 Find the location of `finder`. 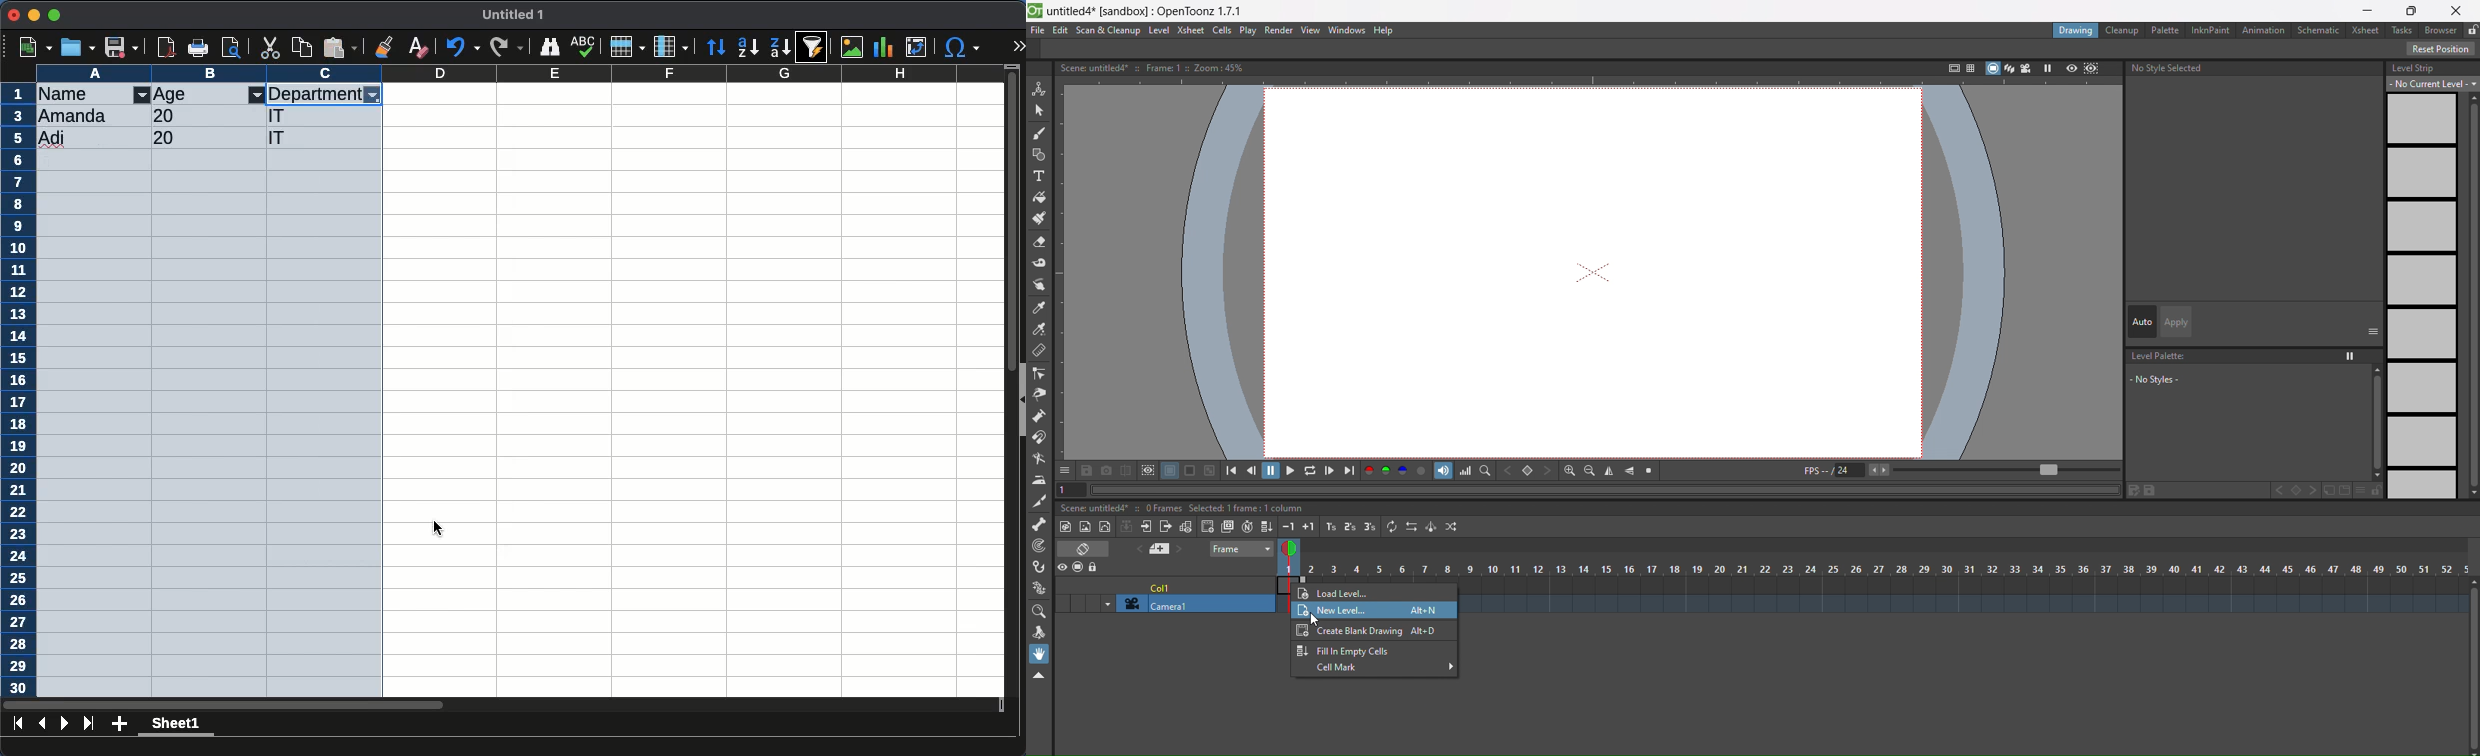

finder is located at coordinates (552, 47).